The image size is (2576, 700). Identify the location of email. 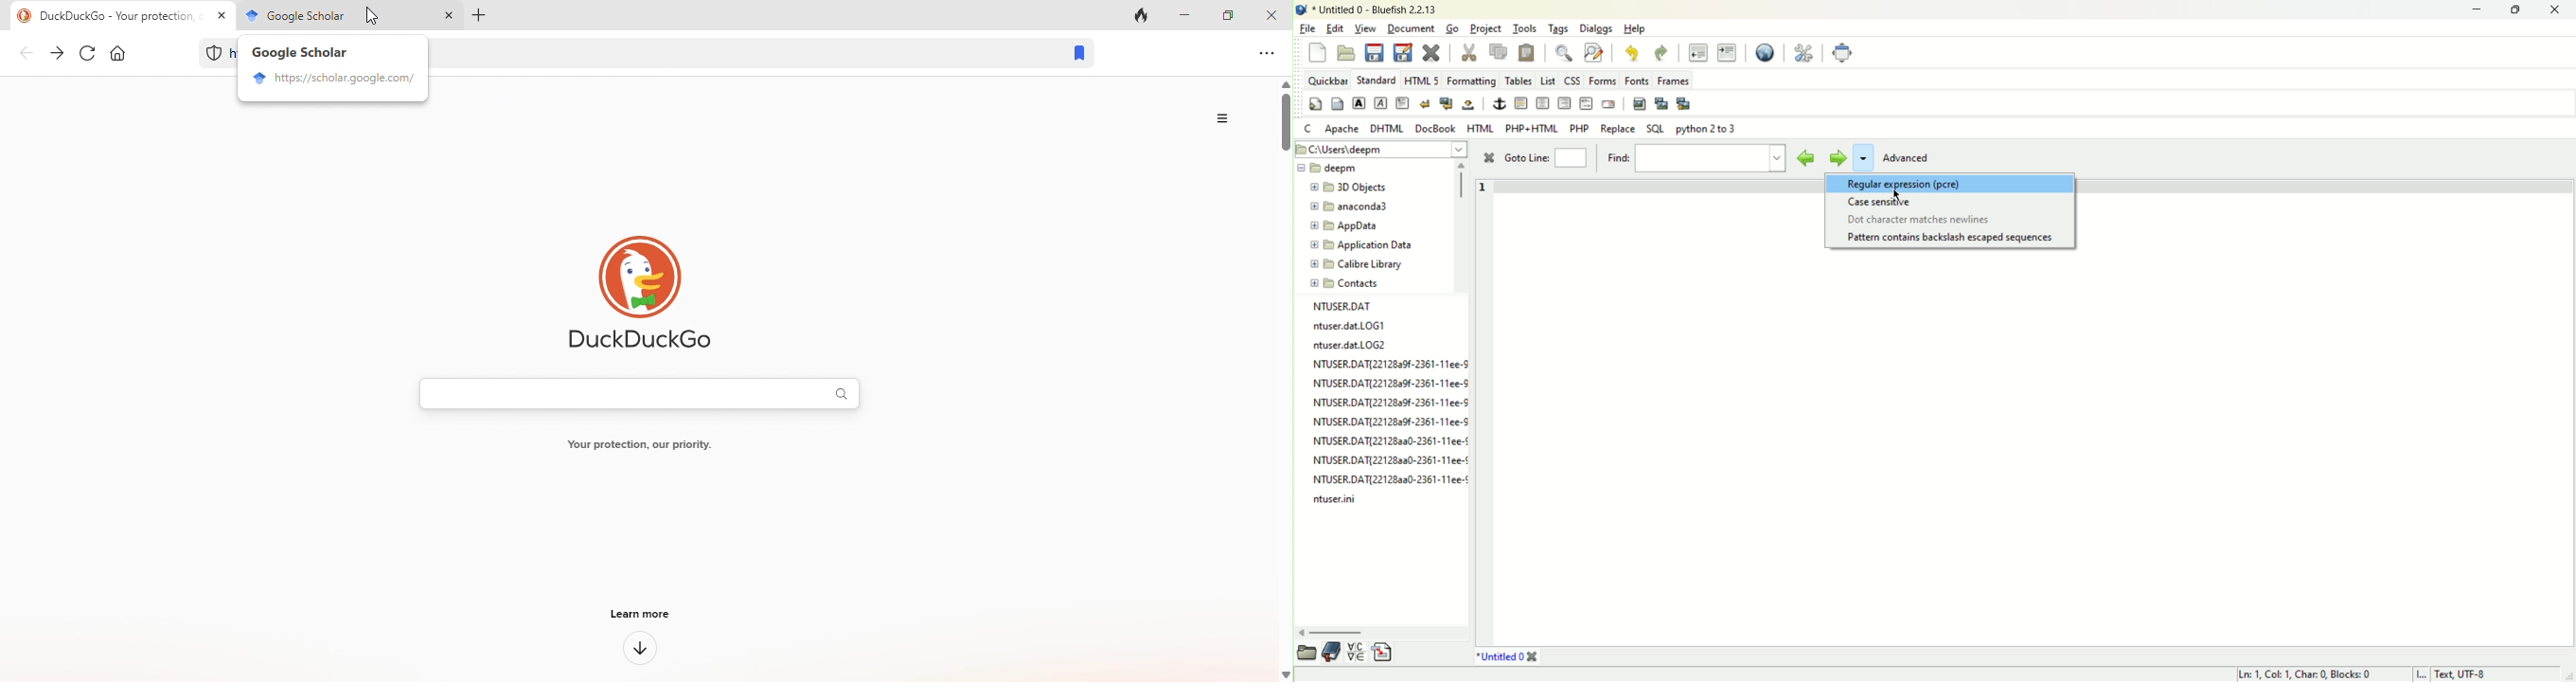
(1608, 105).